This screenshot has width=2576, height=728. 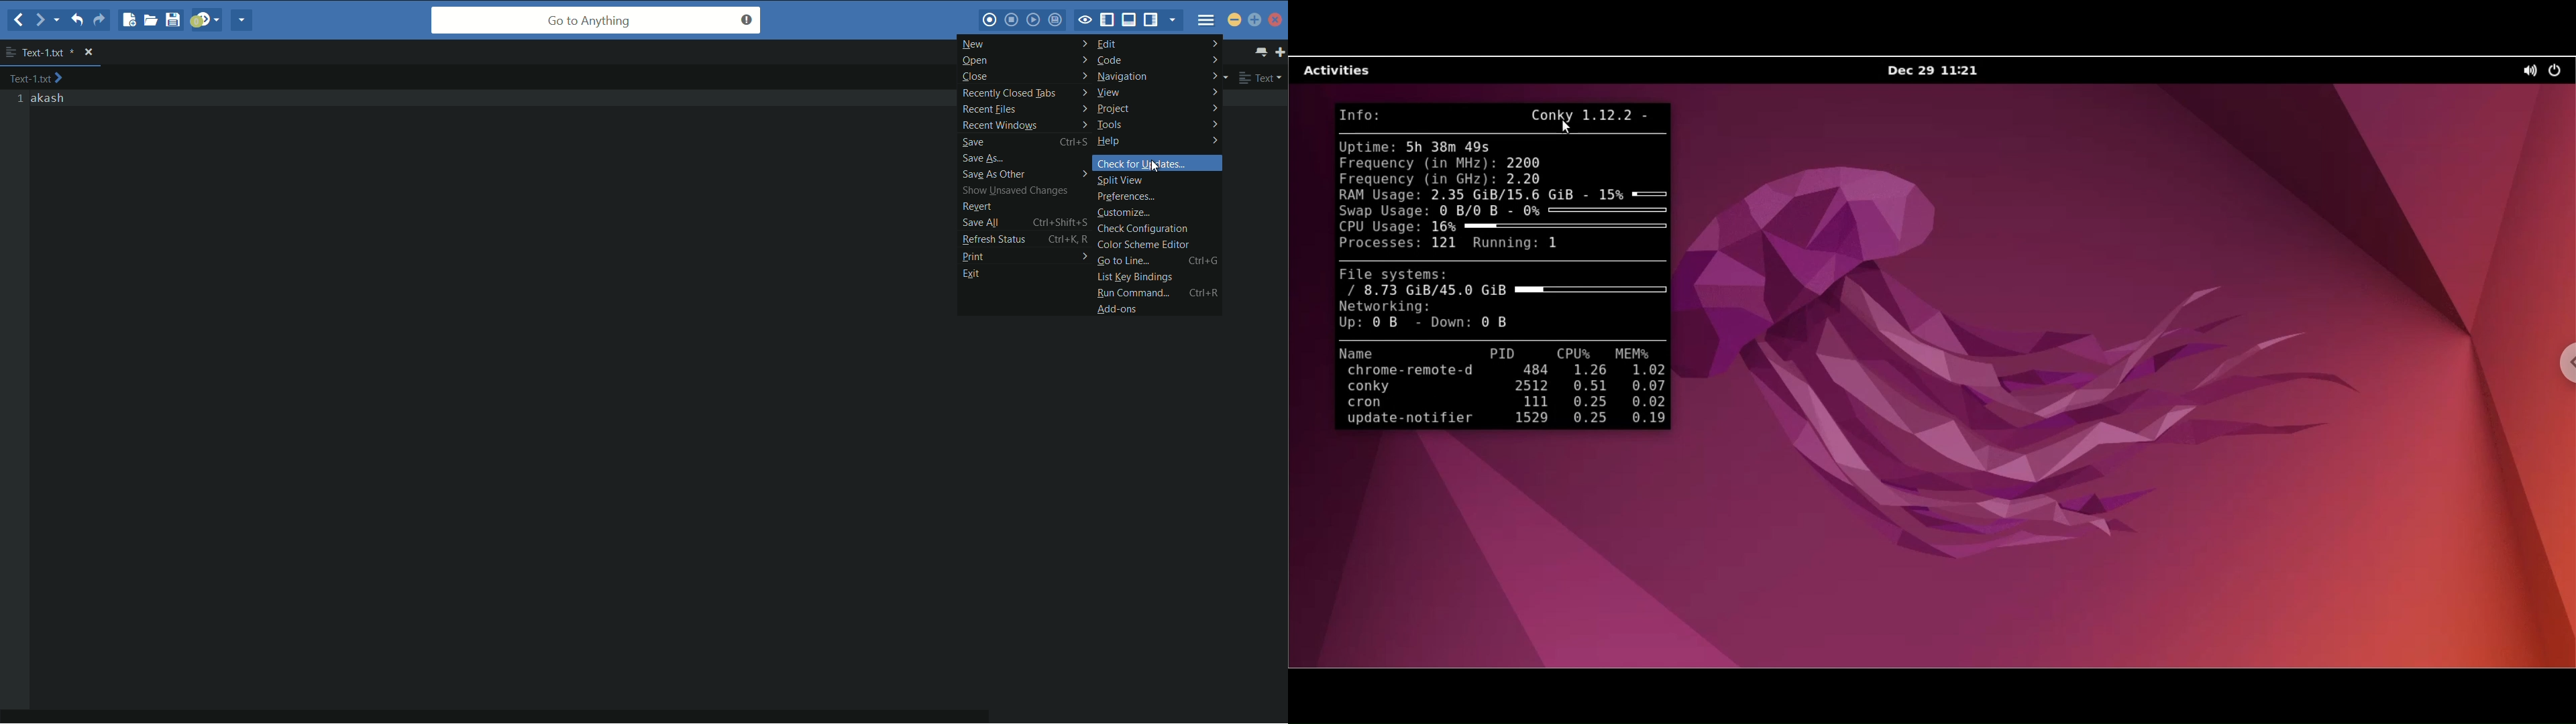 I want to click on recently closed tabs, so click(x=1026, y=93).